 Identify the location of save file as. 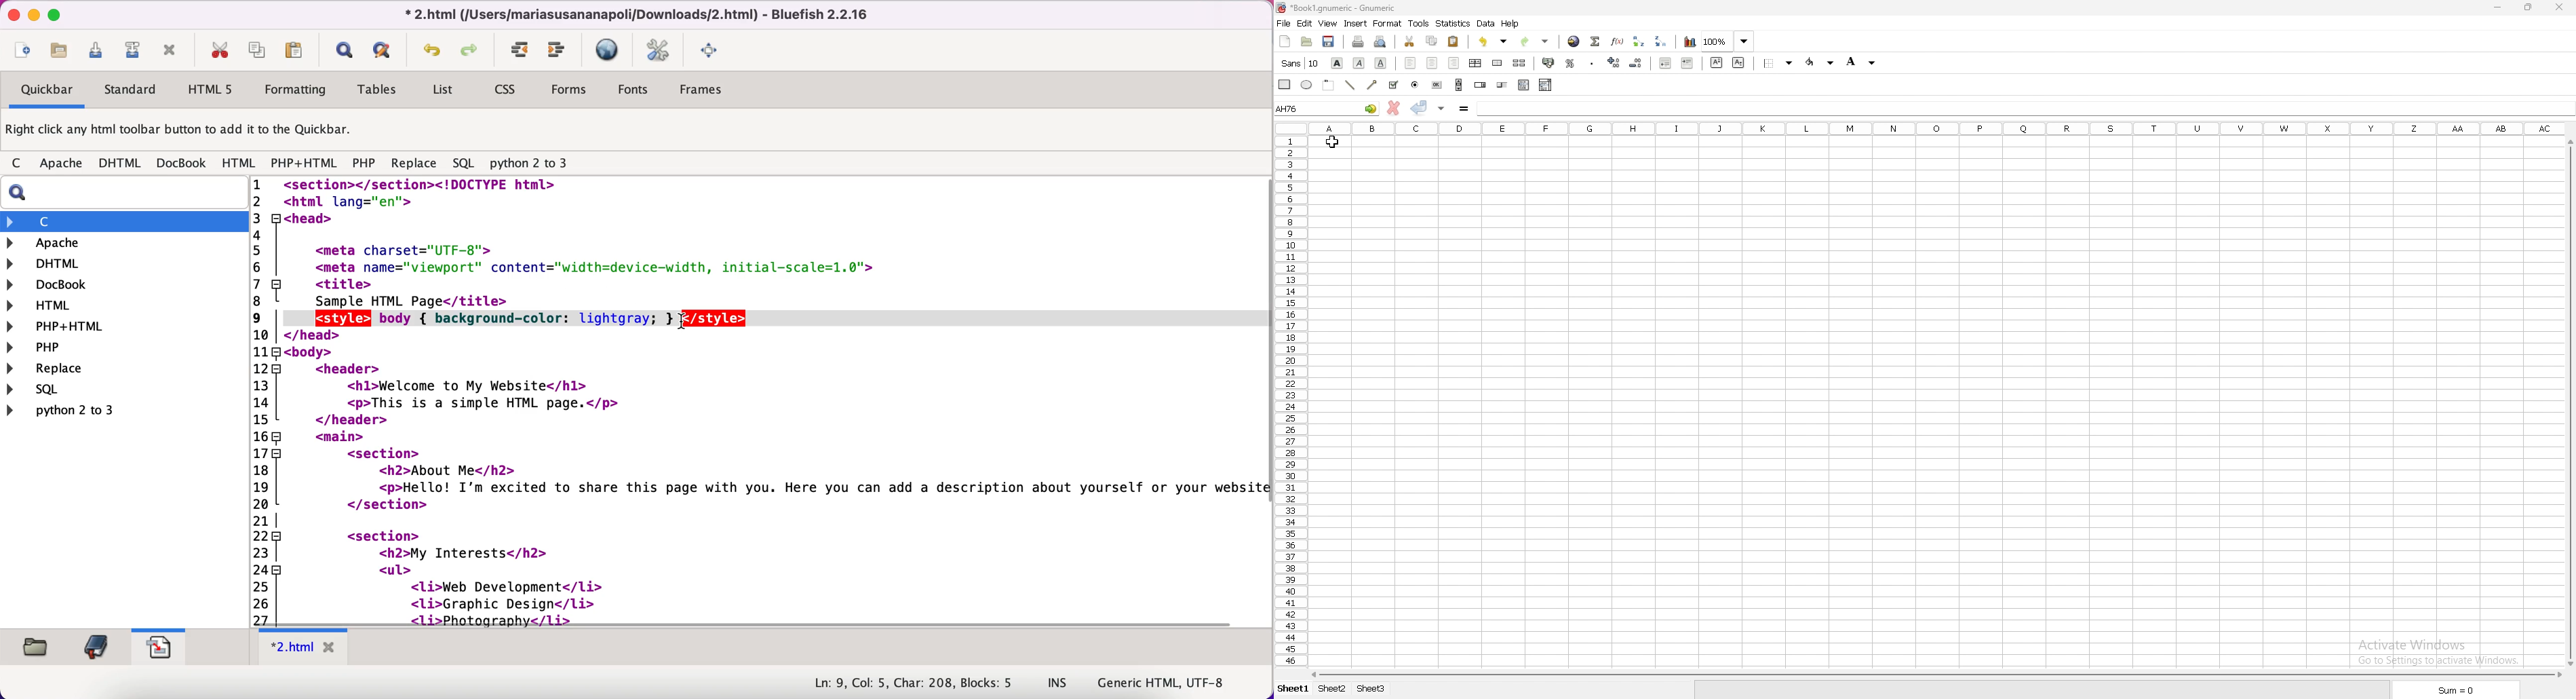
(131, 50).